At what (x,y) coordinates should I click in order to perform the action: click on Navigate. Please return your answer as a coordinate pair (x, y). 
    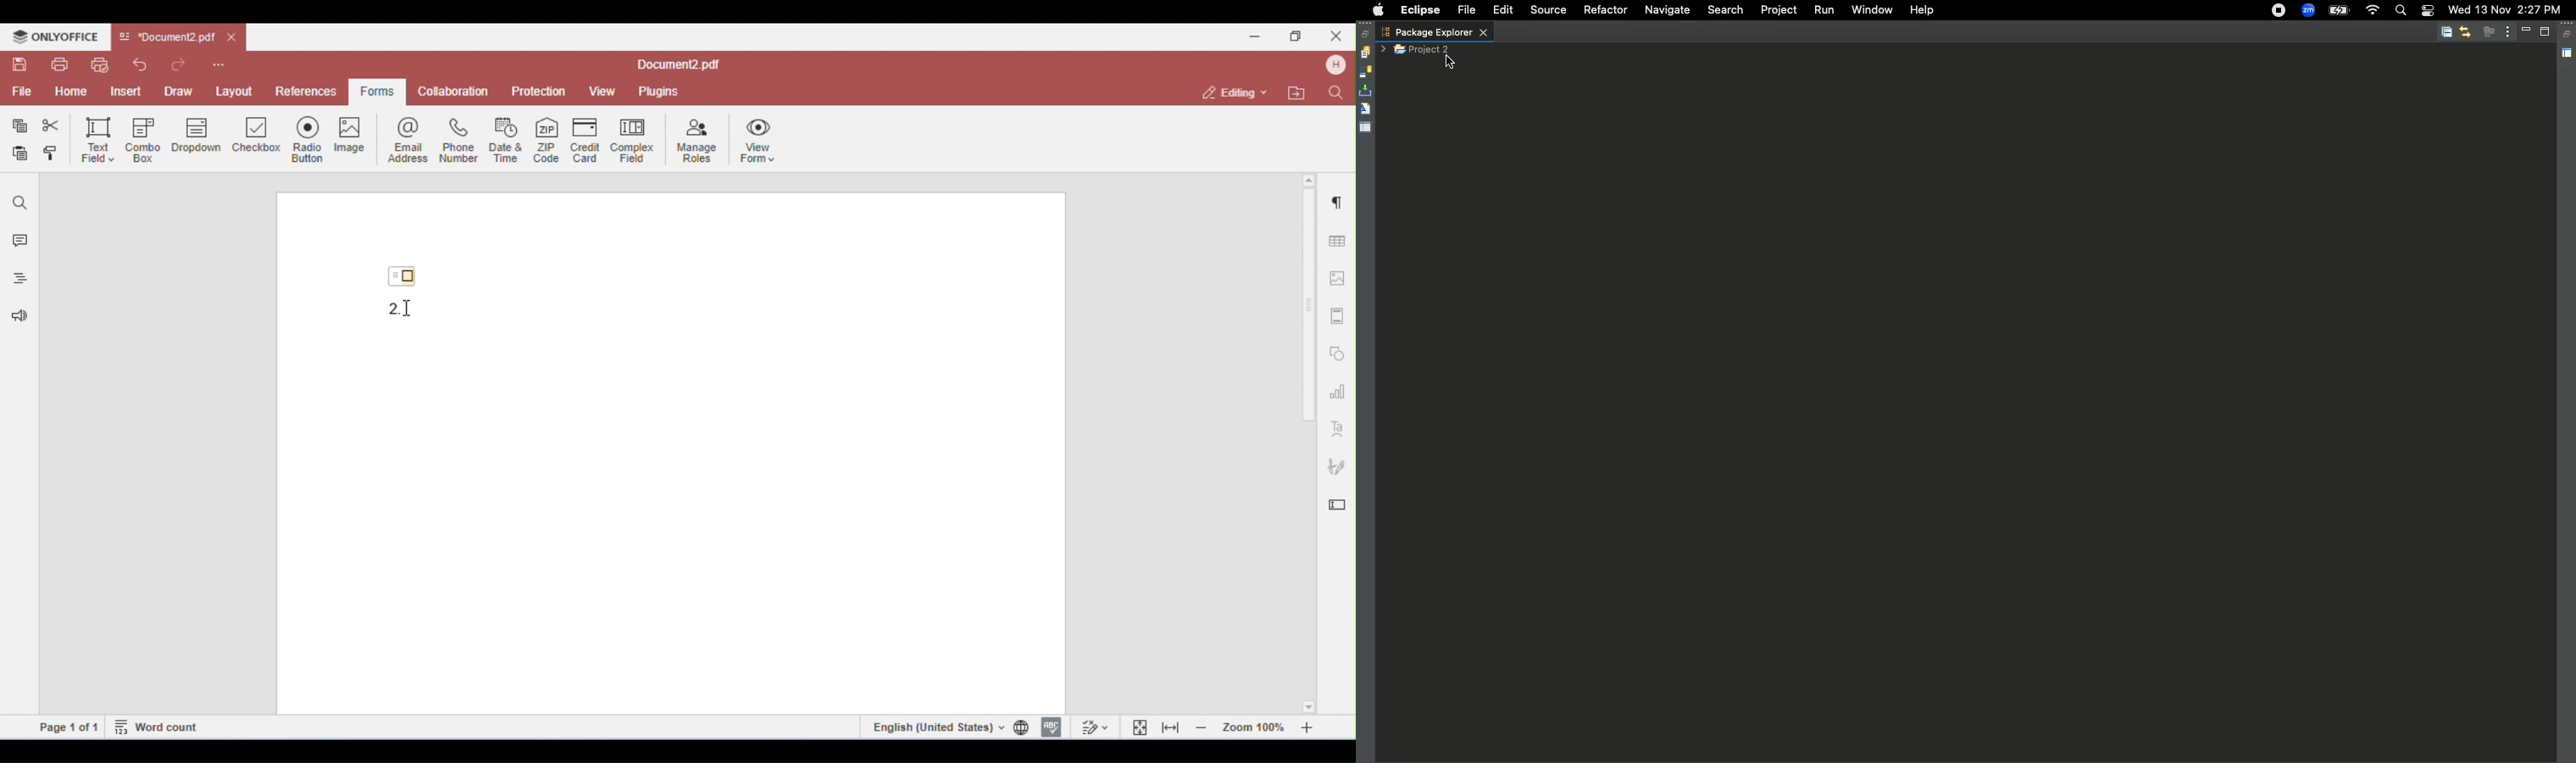
    Looking at the image, I should click on (1666, 11).